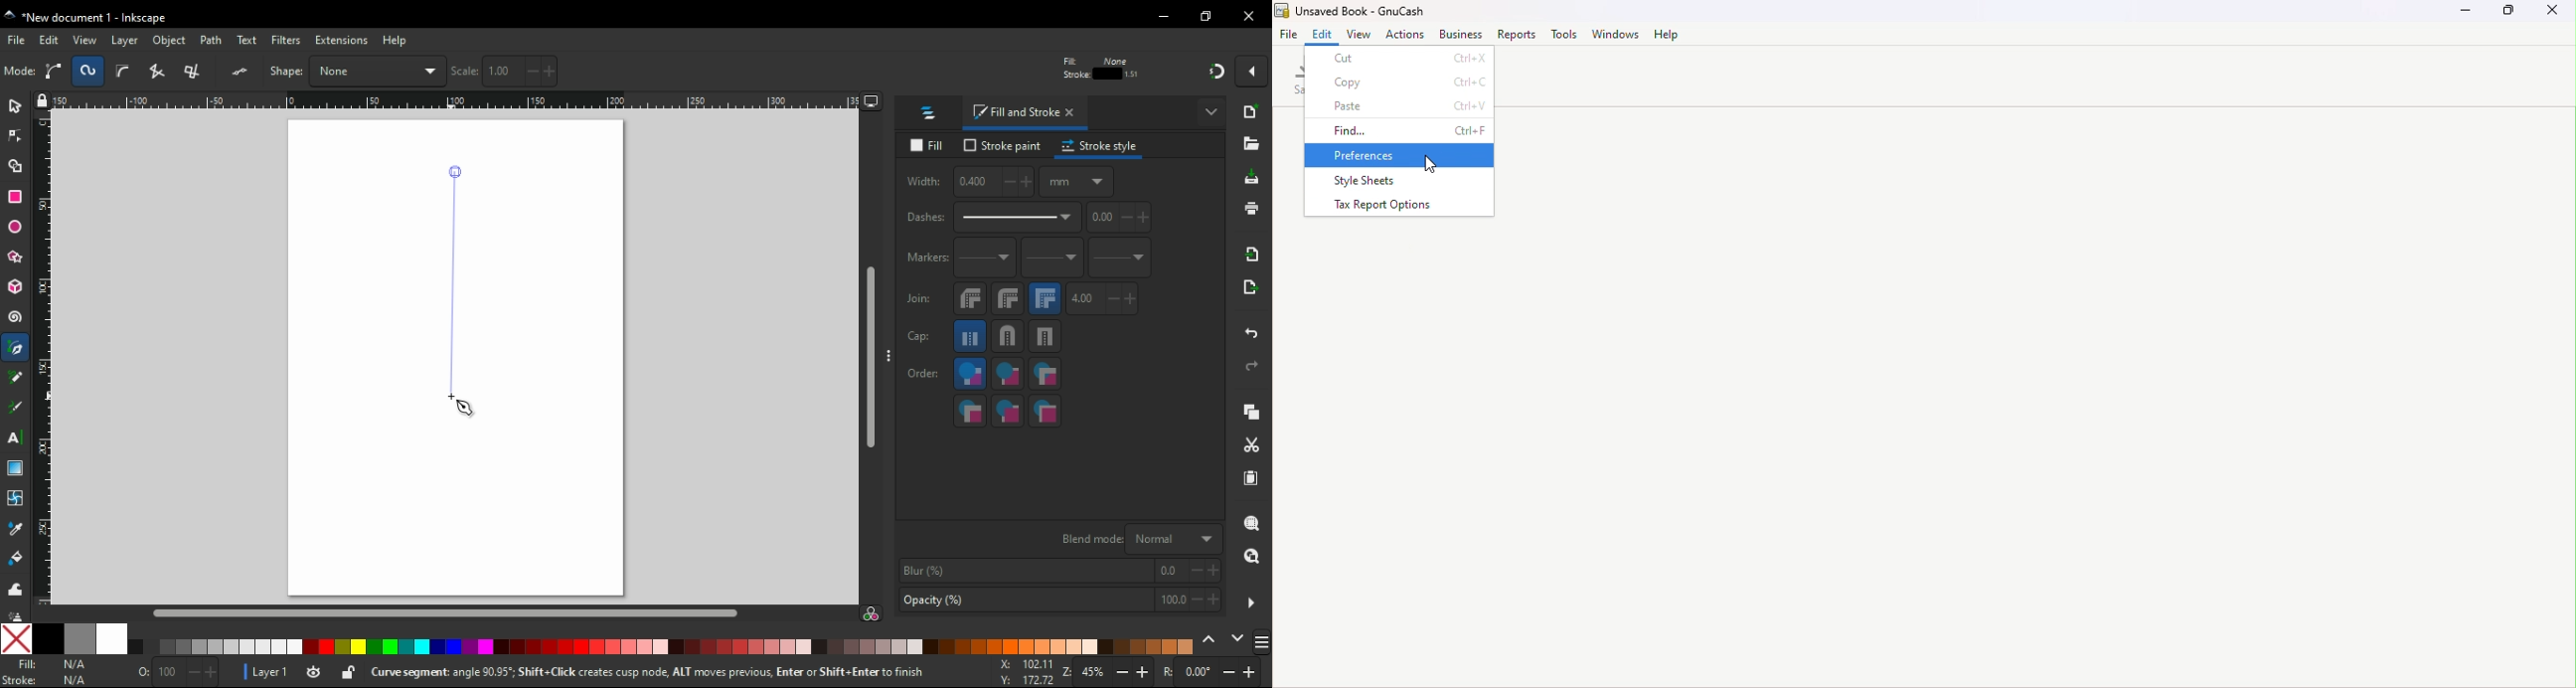 The height and width of the screenshot is (700, 2576). I want to click on select all, so click(20, 72).